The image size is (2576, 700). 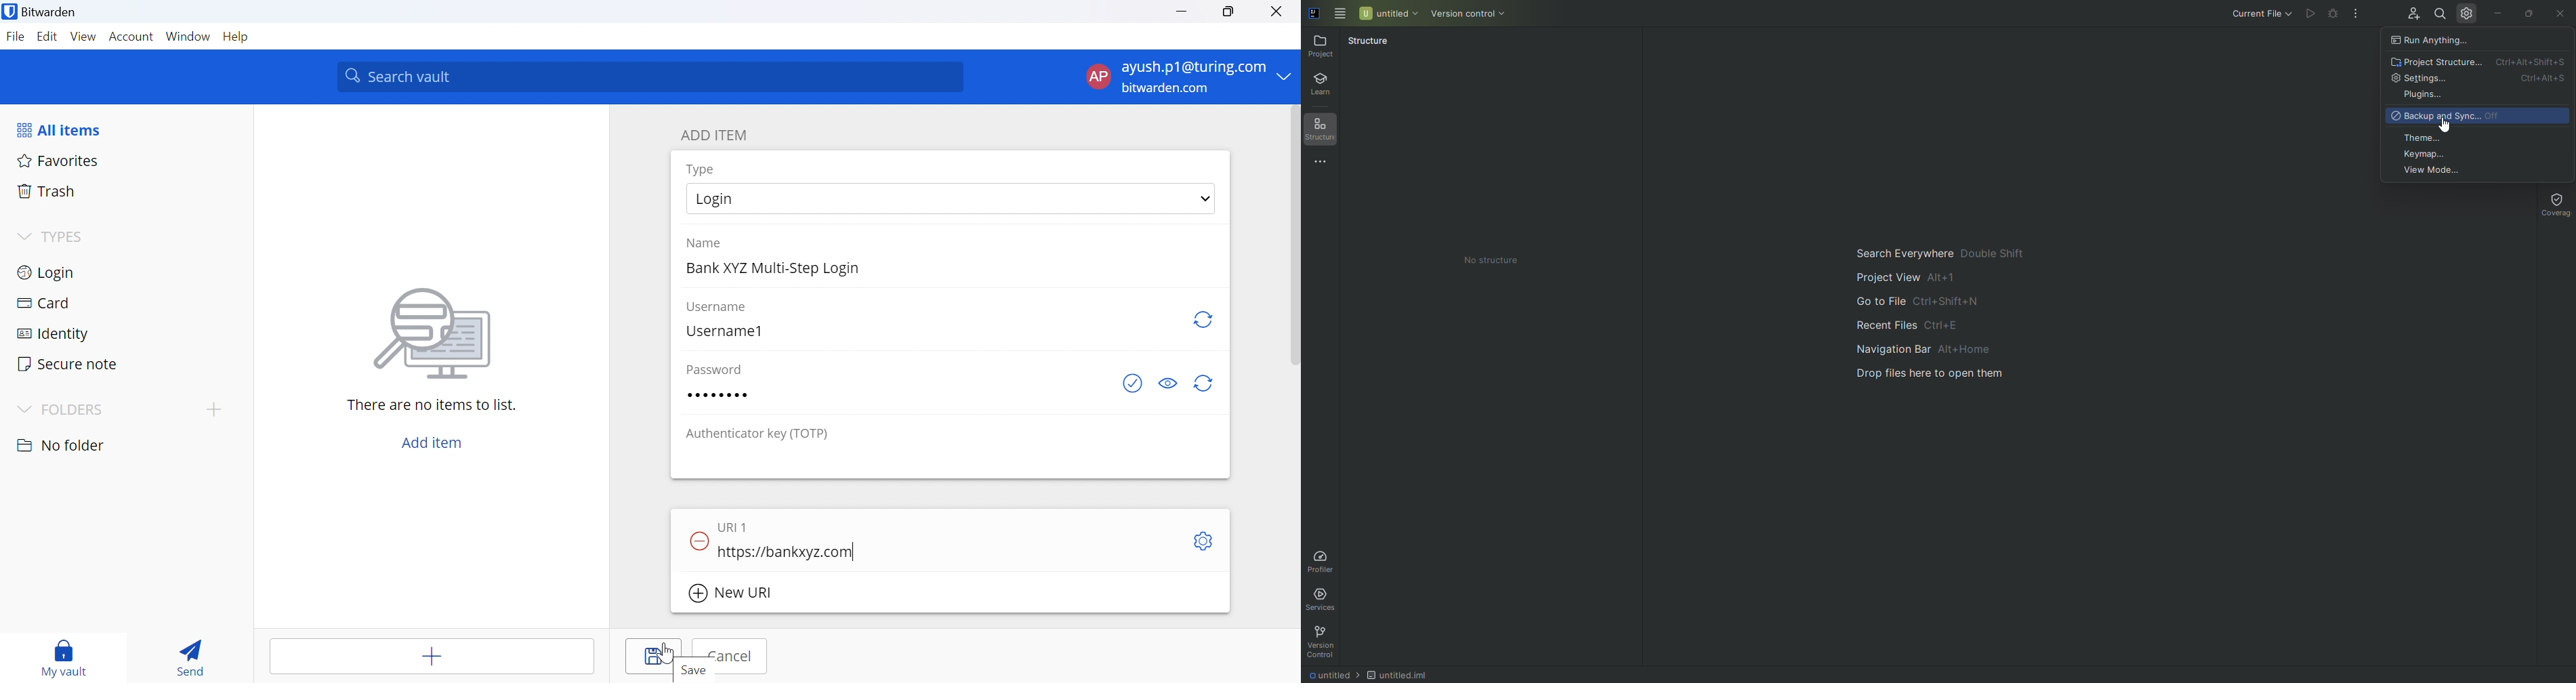 What do you see at coordinates (43, 14) in the screenshot?
I see `Bitwarden` at bounding box center [43, 14].